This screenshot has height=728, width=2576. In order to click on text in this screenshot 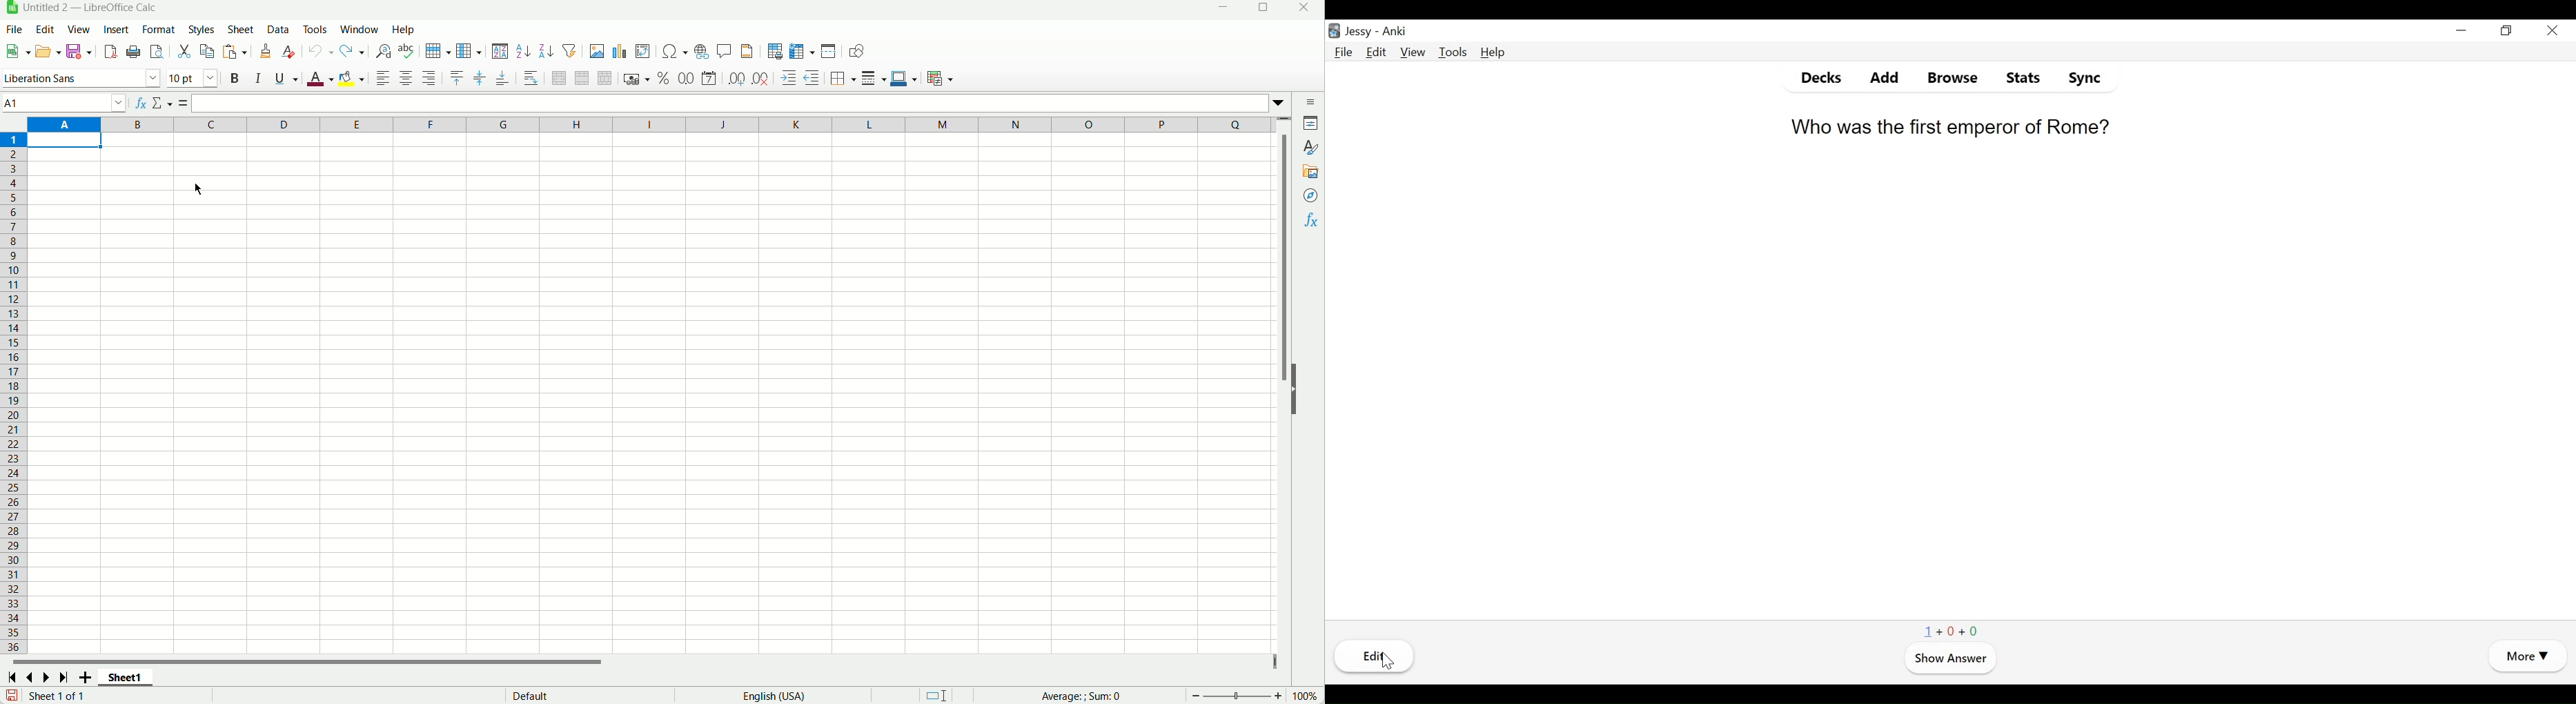, I will do `click(538, 696)`.